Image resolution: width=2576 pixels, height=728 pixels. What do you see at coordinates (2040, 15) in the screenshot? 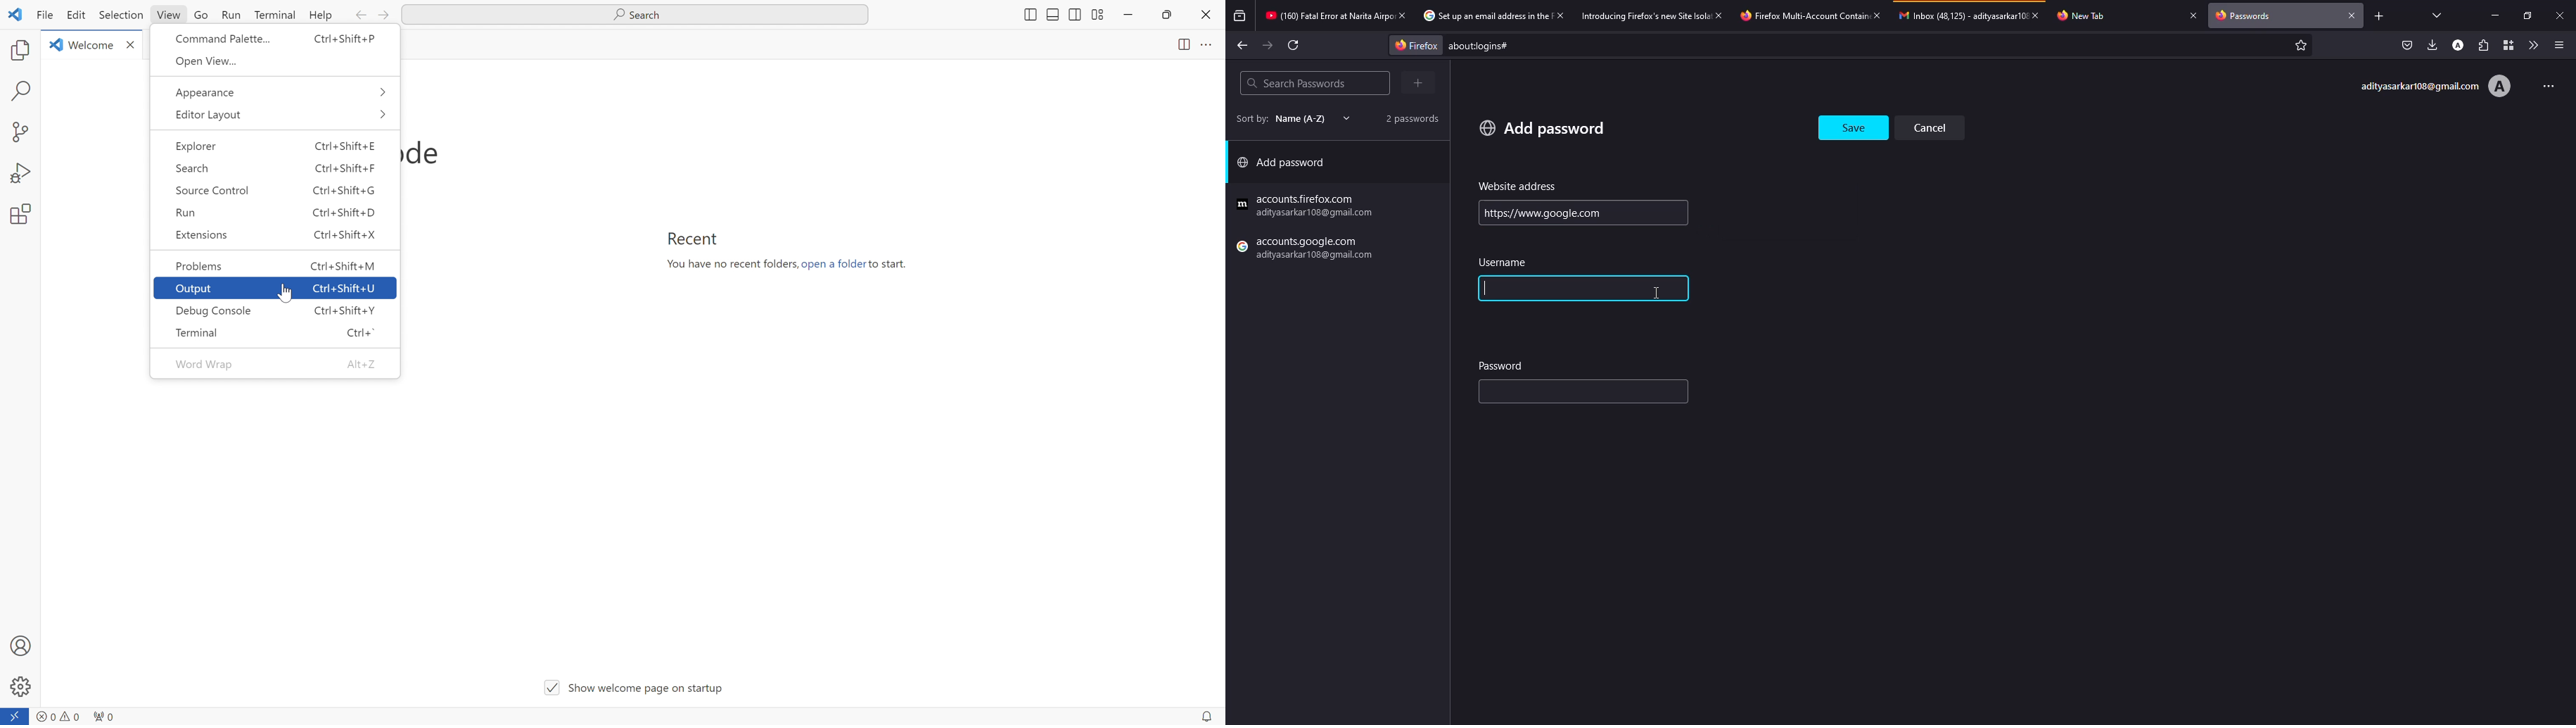
I see `close` at bounding box center [2040, 15].